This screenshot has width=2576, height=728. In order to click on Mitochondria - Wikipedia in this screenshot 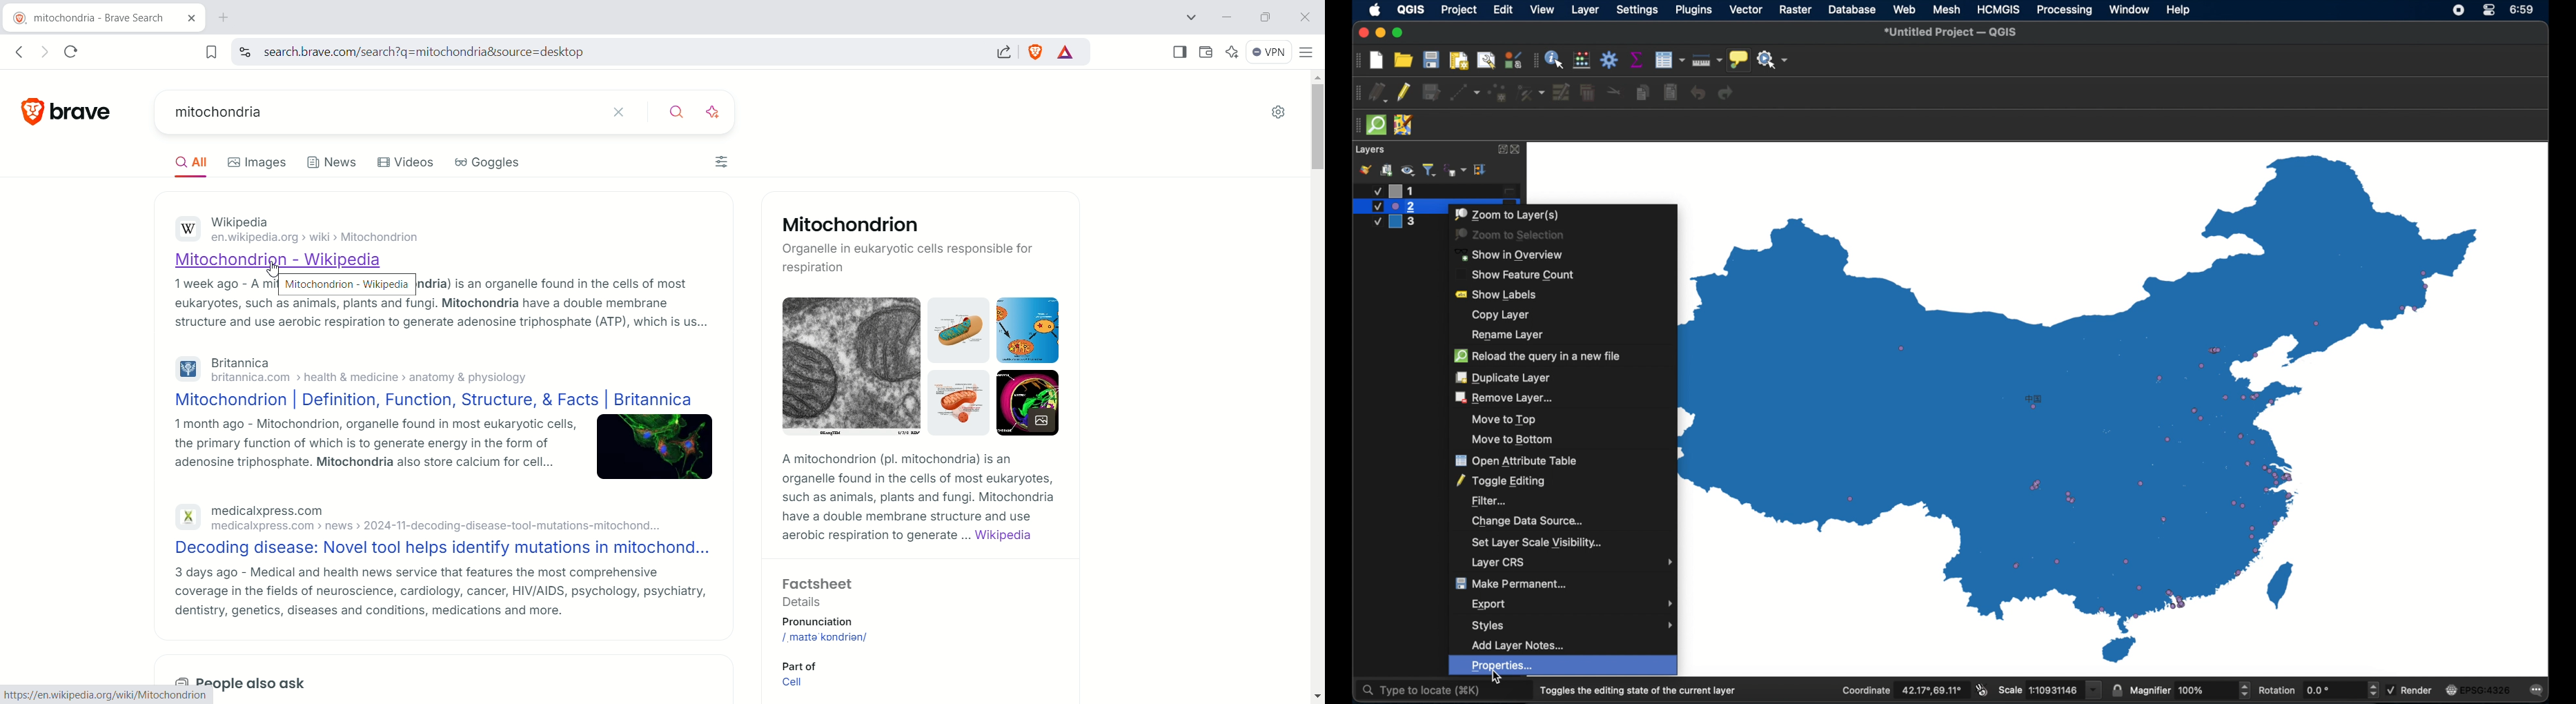, I will do `click(347, 285)`.